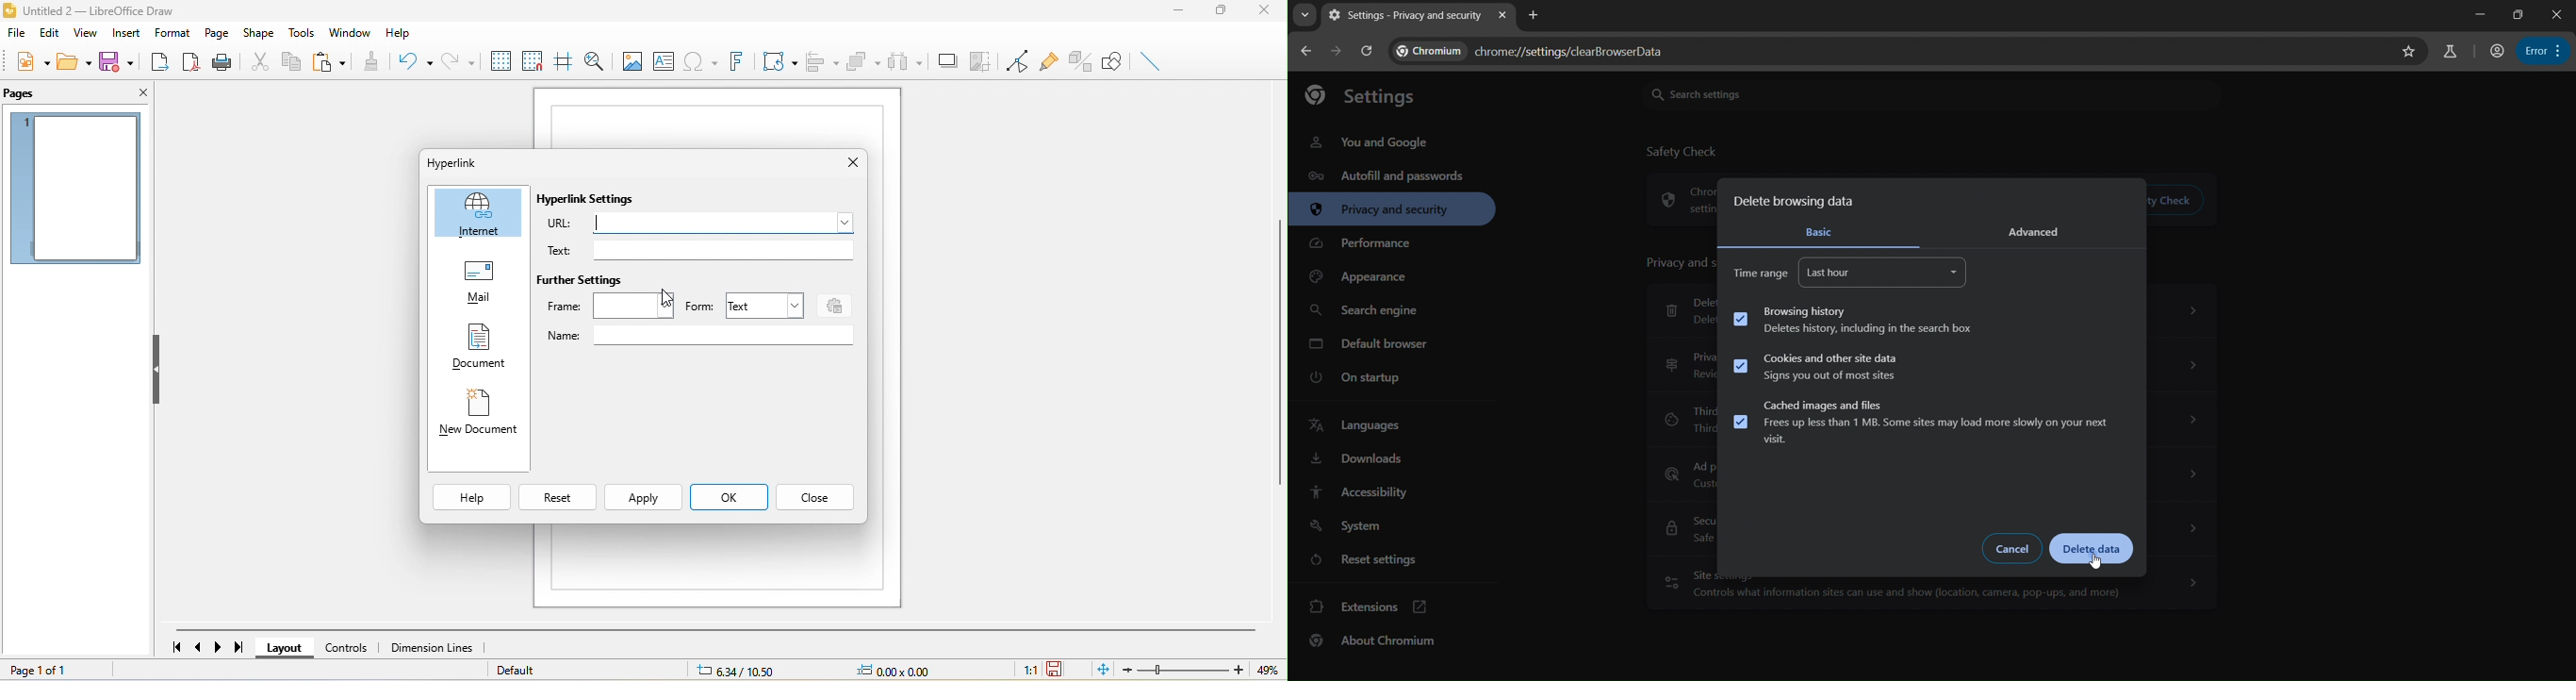 The height and width of the screenshot is (700, 2576). Describe the element at coordinates (412, 59) in the screenshot. I see `undo` at that location.